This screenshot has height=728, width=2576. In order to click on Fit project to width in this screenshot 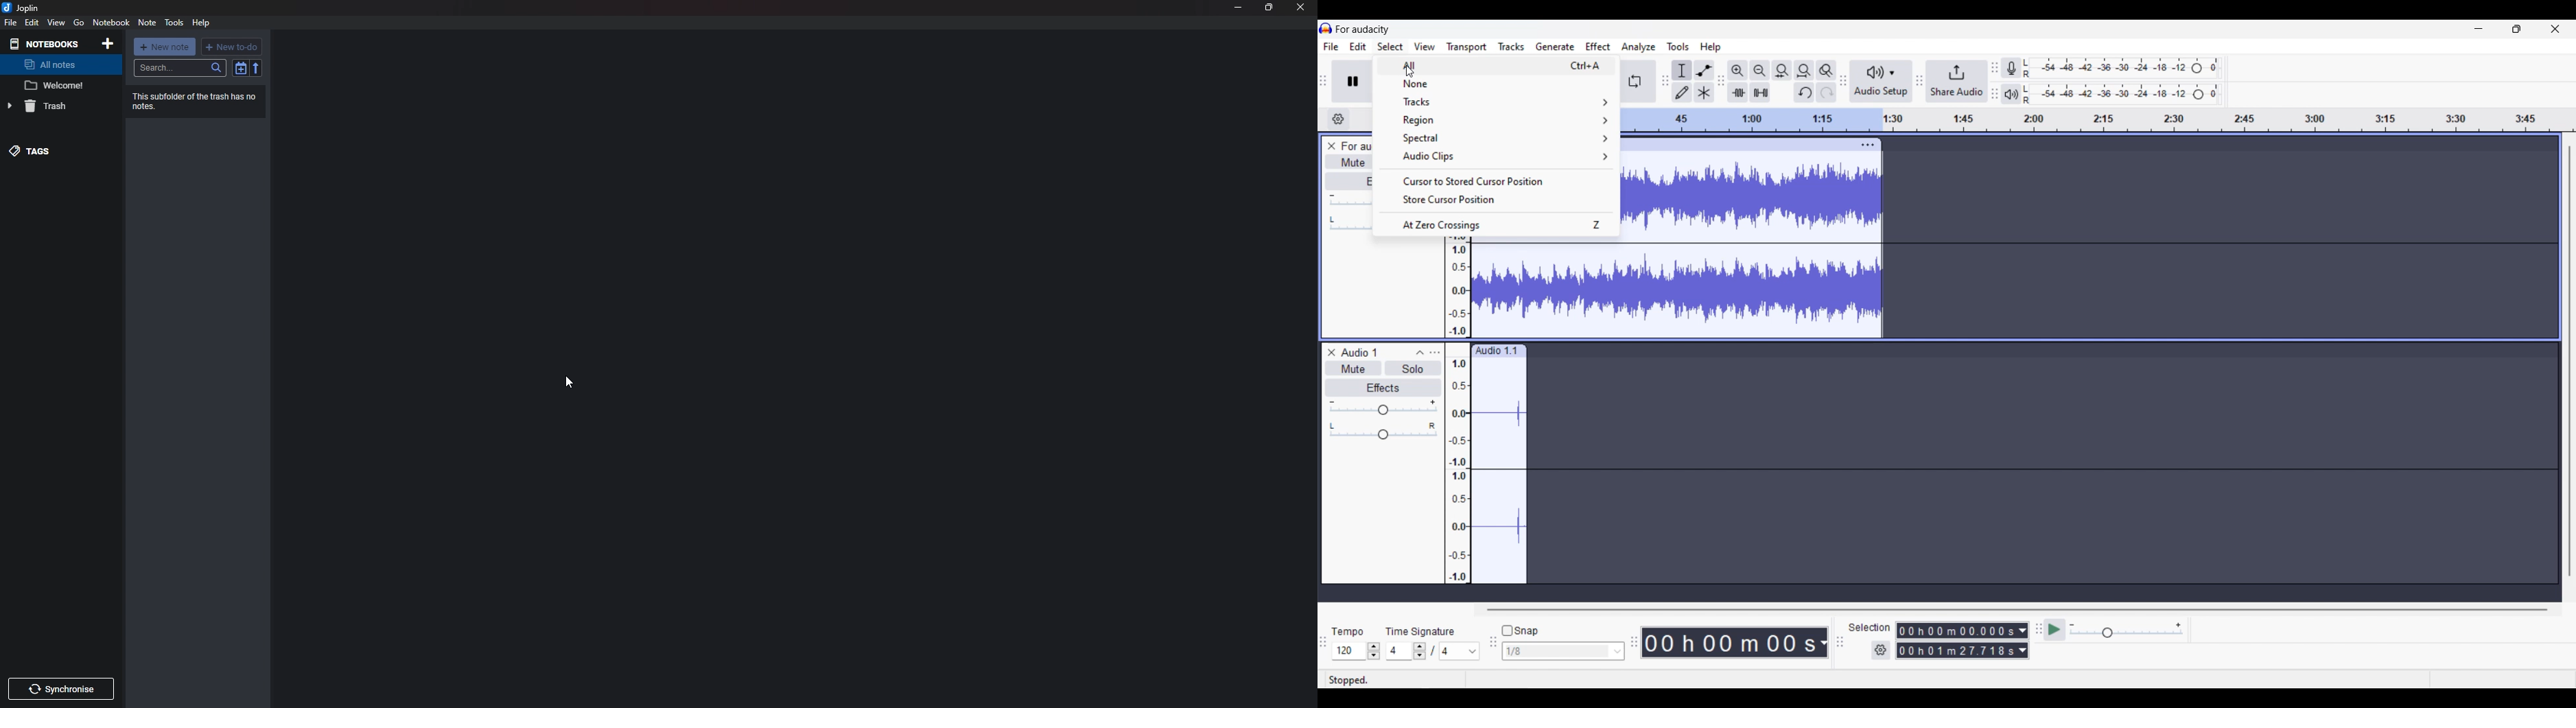, I will do `click(1805, 71)`.